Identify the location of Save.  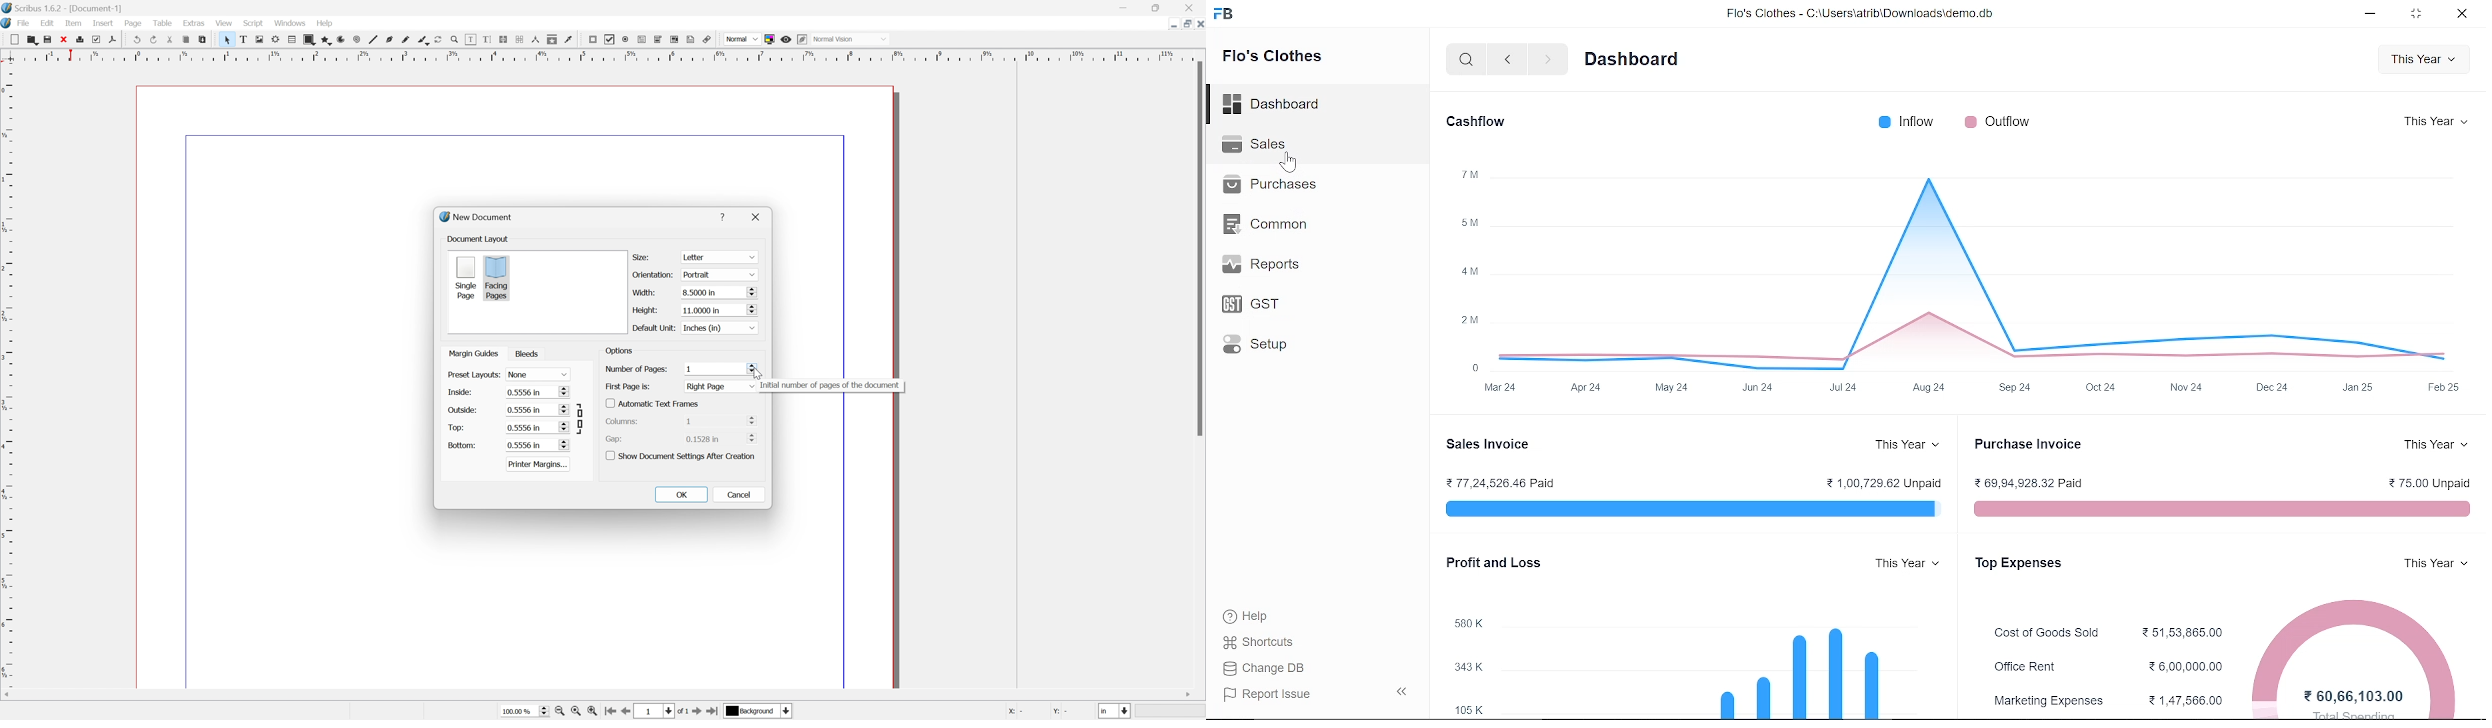
(50, 40).